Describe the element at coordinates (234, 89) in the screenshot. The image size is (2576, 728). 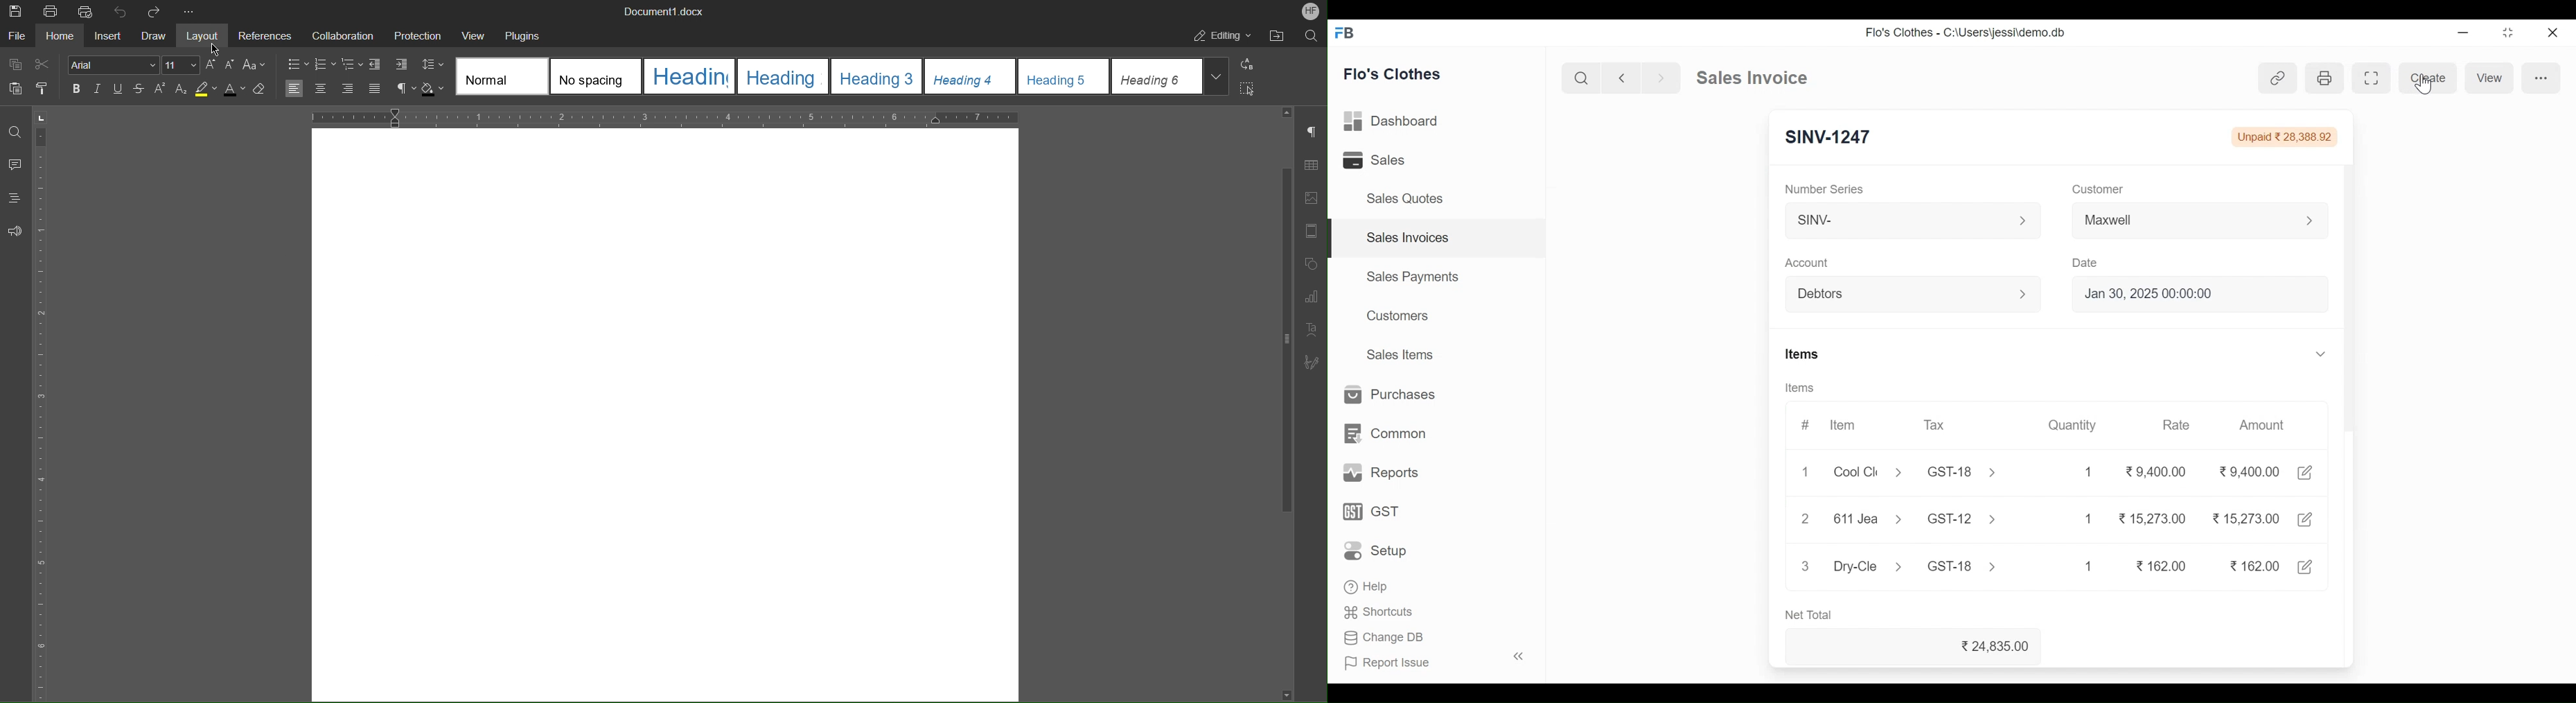
I see `Text Color` at that location.